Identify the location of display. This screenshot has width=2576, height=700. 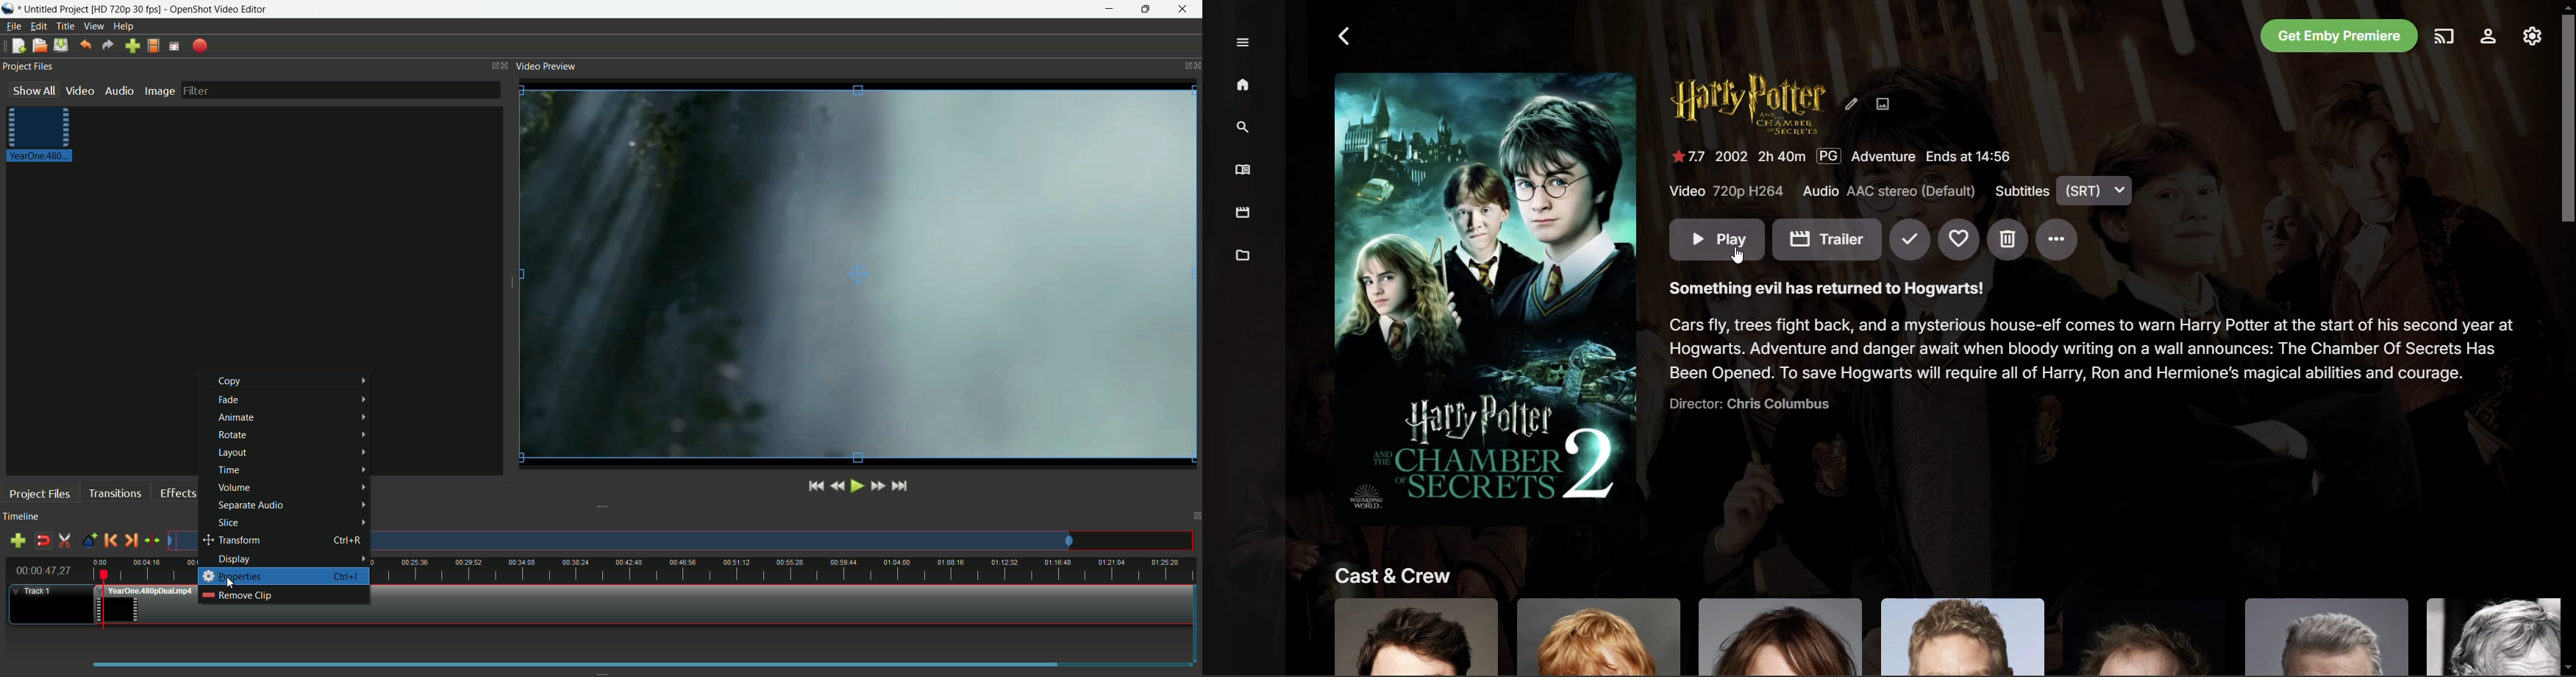
(291, 559).